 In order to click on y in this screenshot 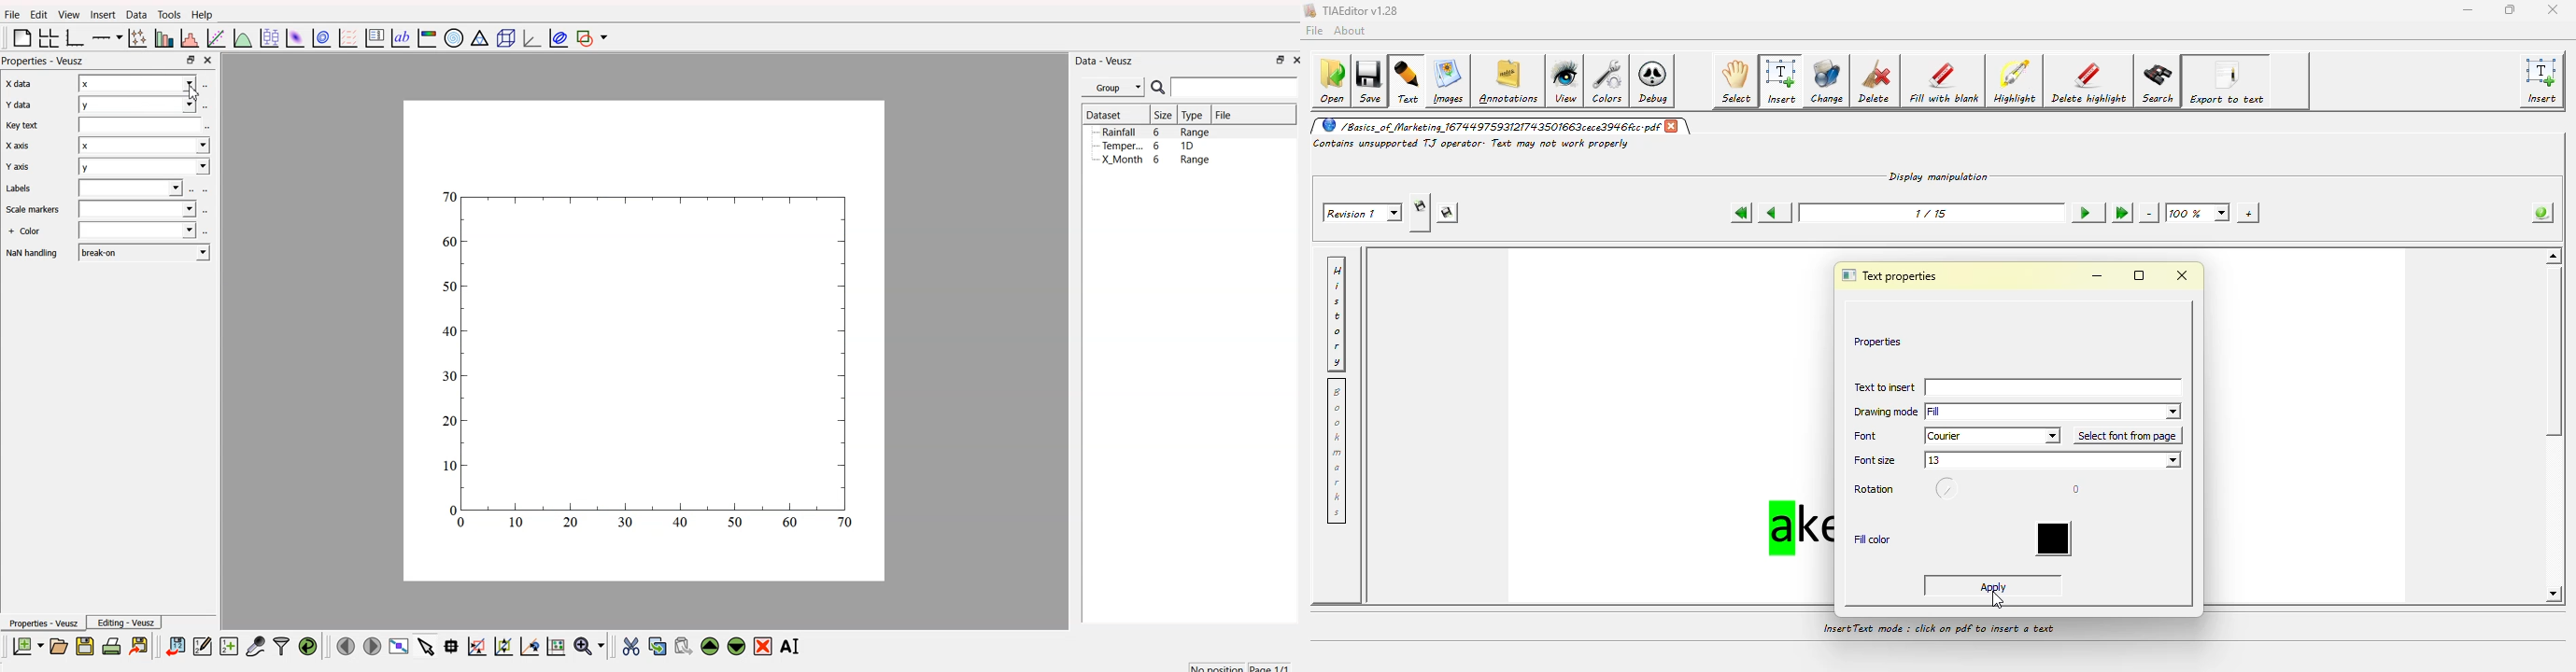, I will do `click(142, 166)`.